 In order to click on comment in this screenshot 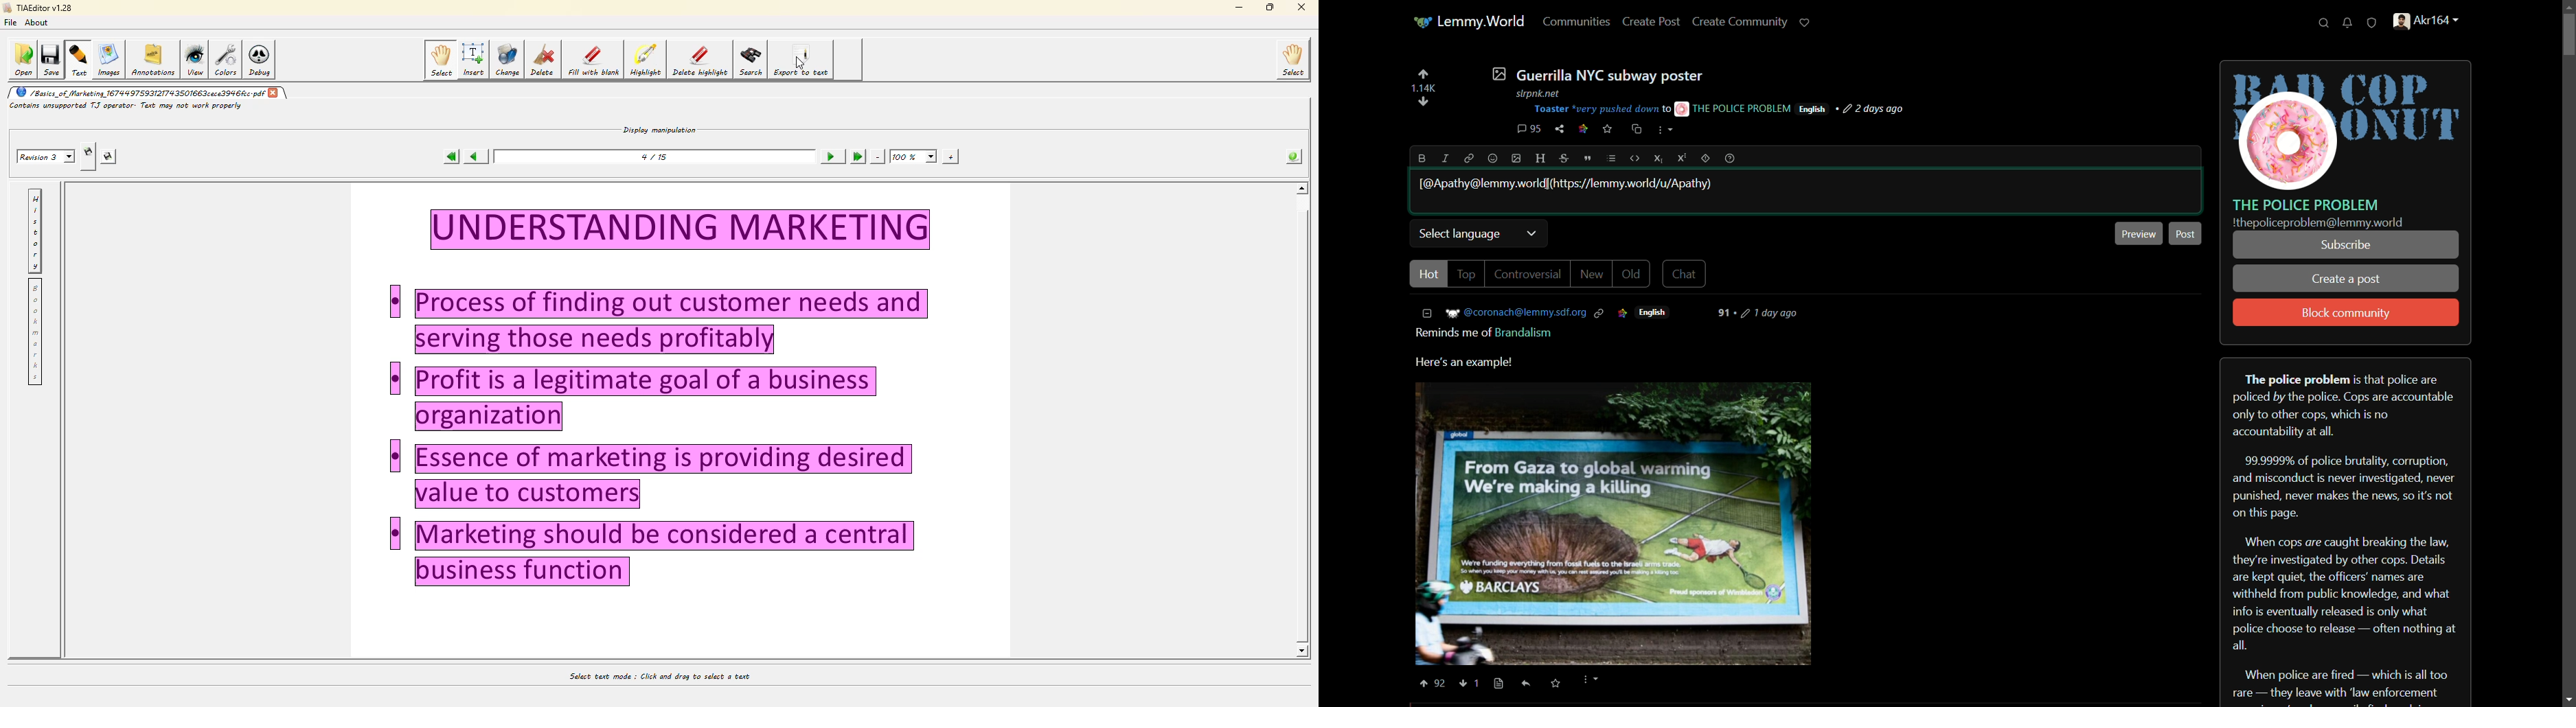, I will do `click(1529, 129)`.